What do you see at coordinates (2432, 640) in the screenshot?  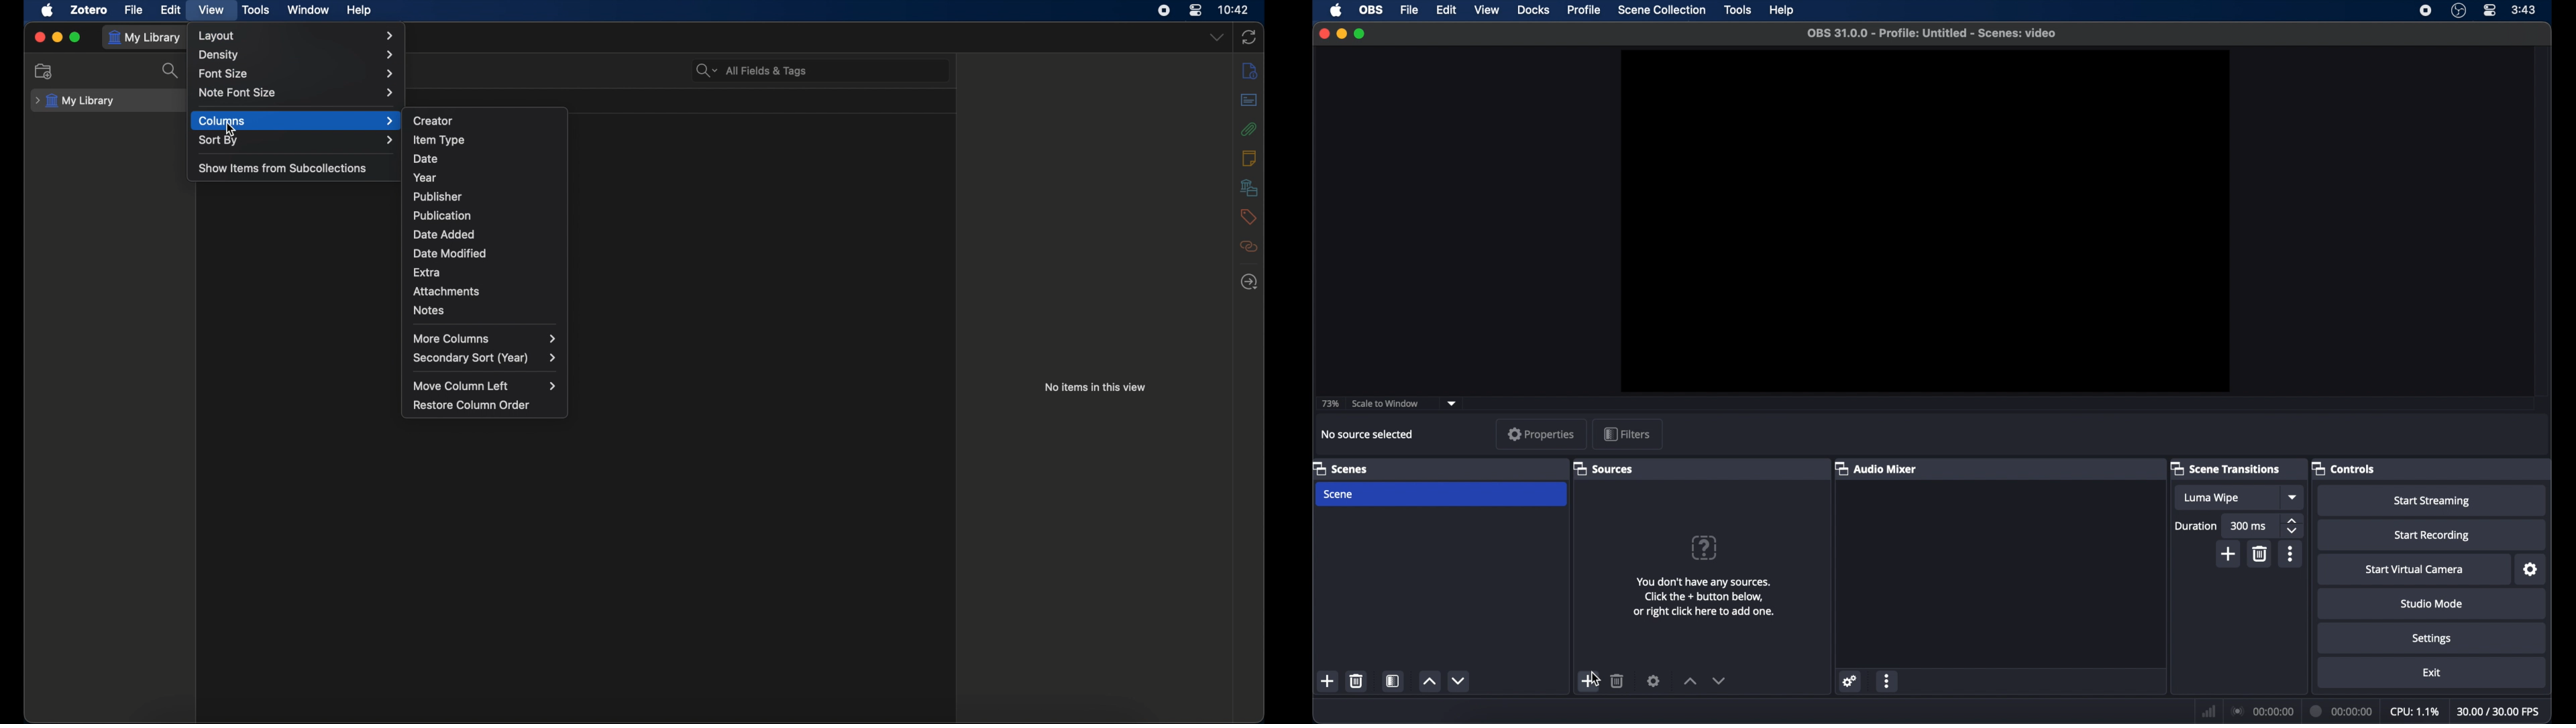 I see `settings` at bounding box center [2432, 640].